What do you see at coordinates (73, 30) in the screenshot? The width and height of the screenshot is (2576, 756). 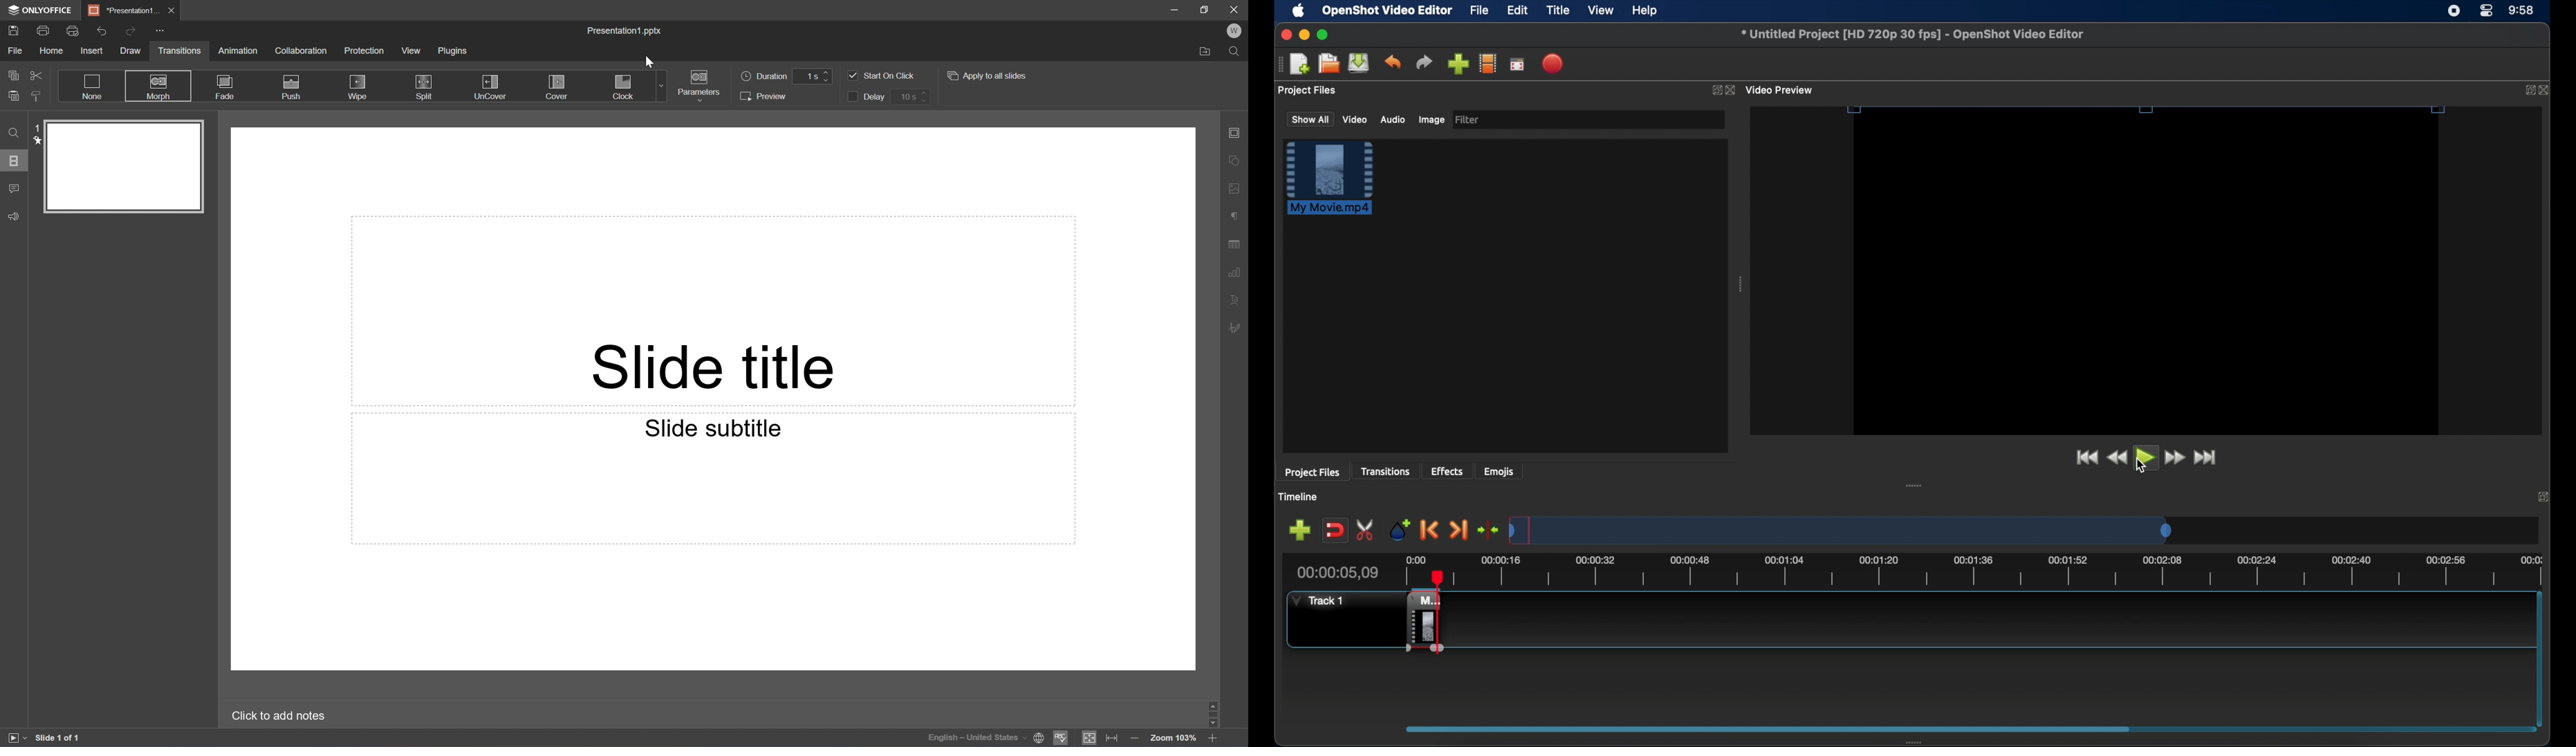 I see `Quick print` at bounding box center [73, 30].